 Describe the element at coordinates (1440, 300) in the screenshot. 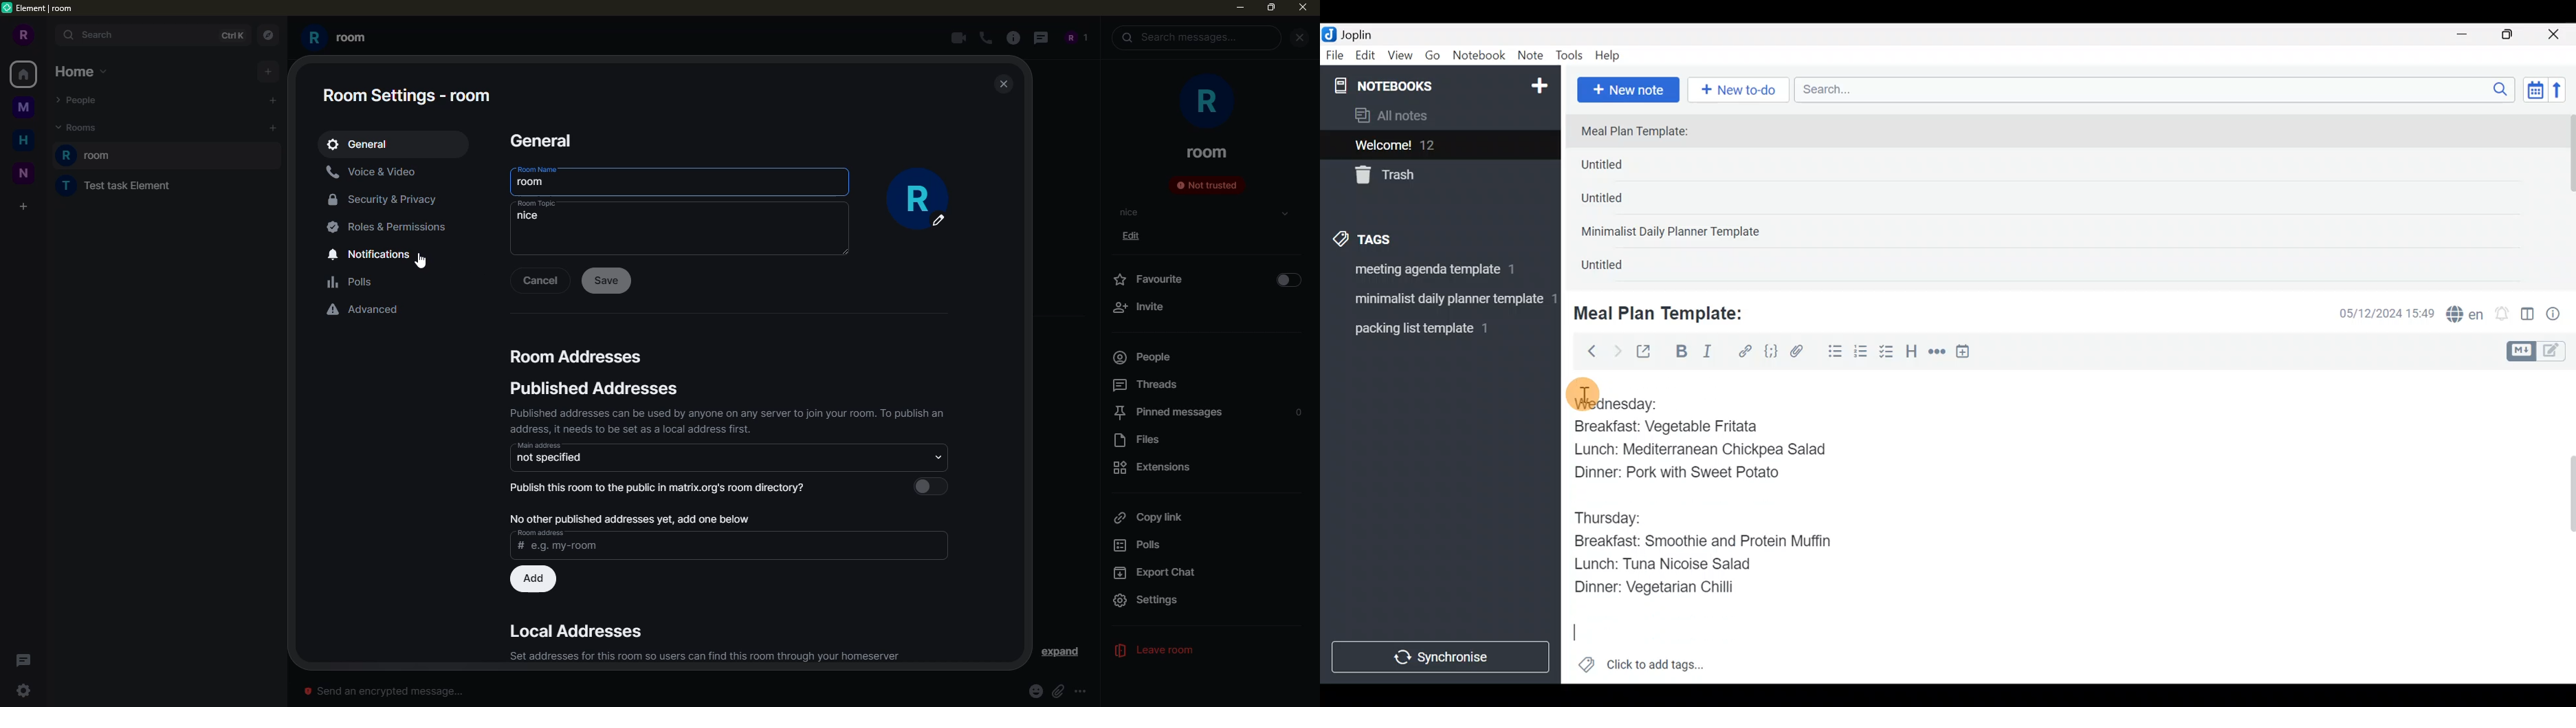

I see `Tag 2` at that location.